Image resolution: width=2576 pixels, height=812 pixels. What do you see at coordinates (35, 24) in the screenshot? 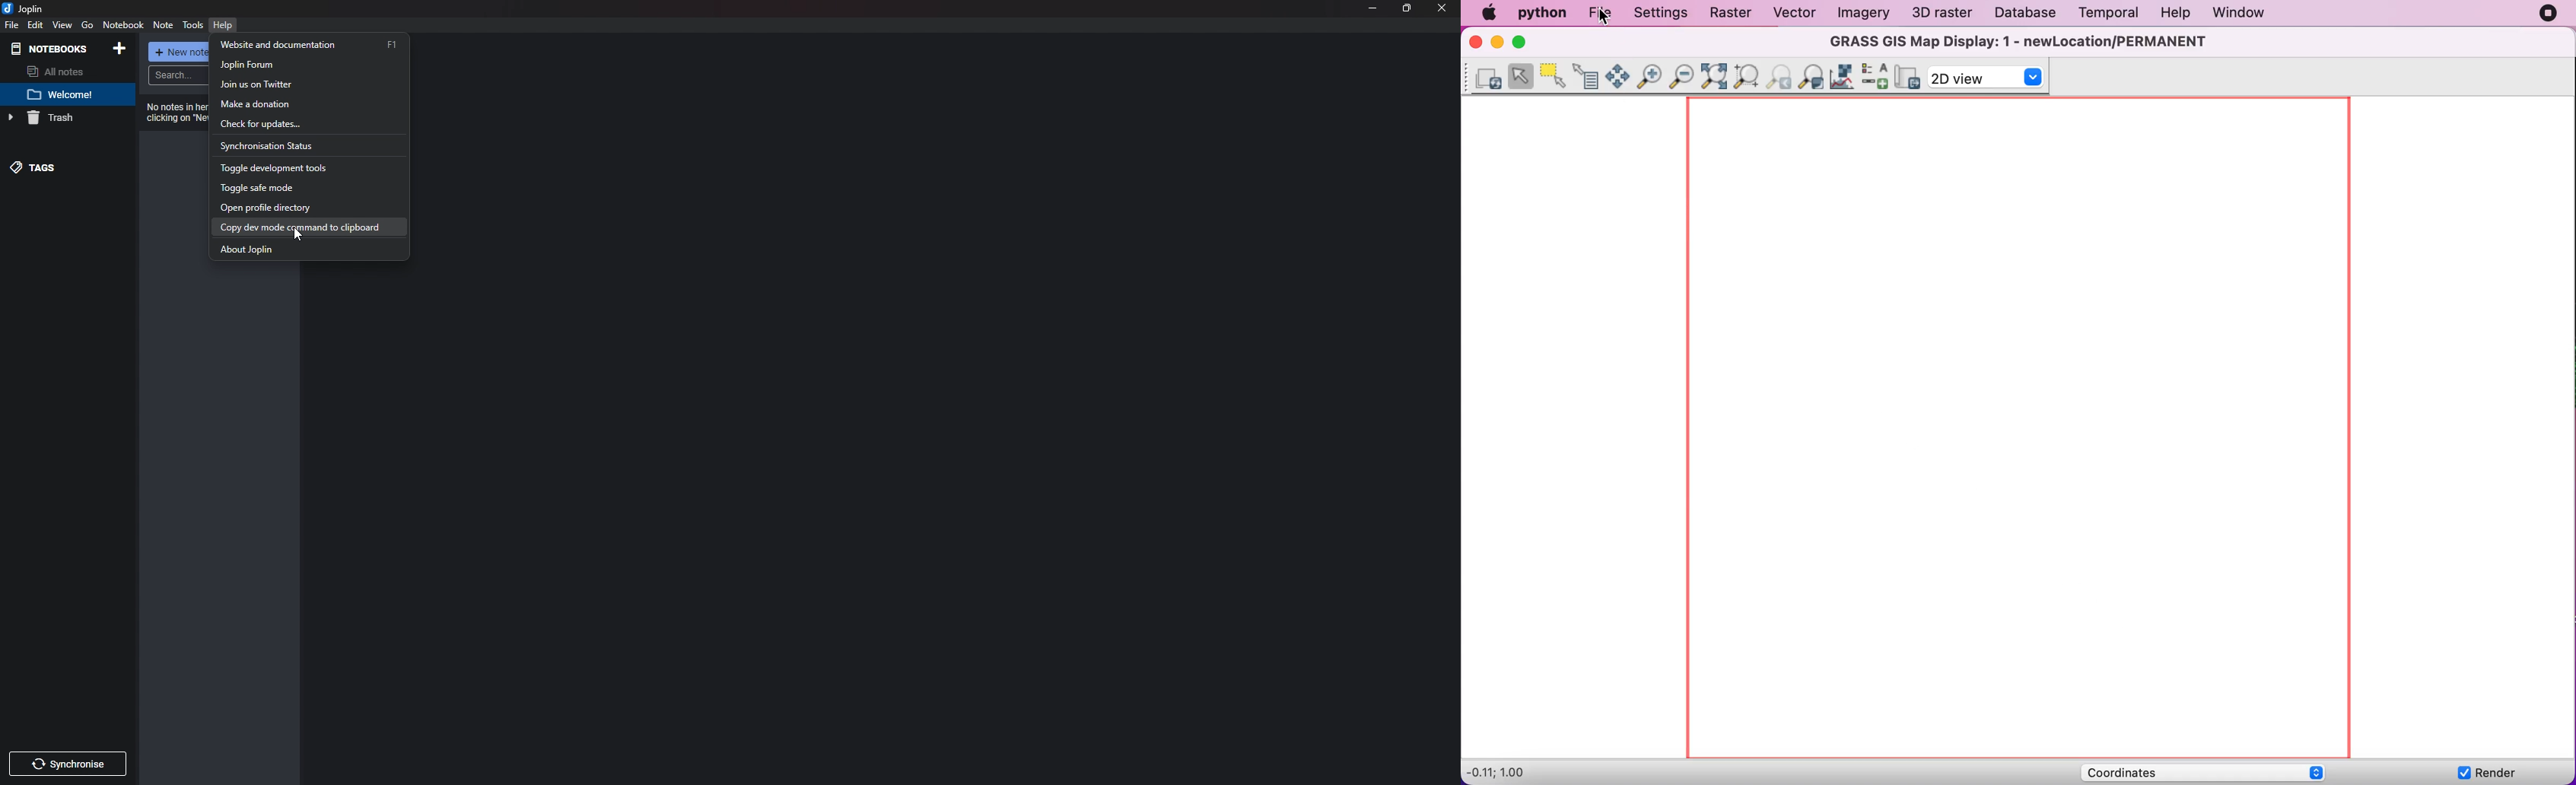
I see `edit` at bounding box center [35, 24].